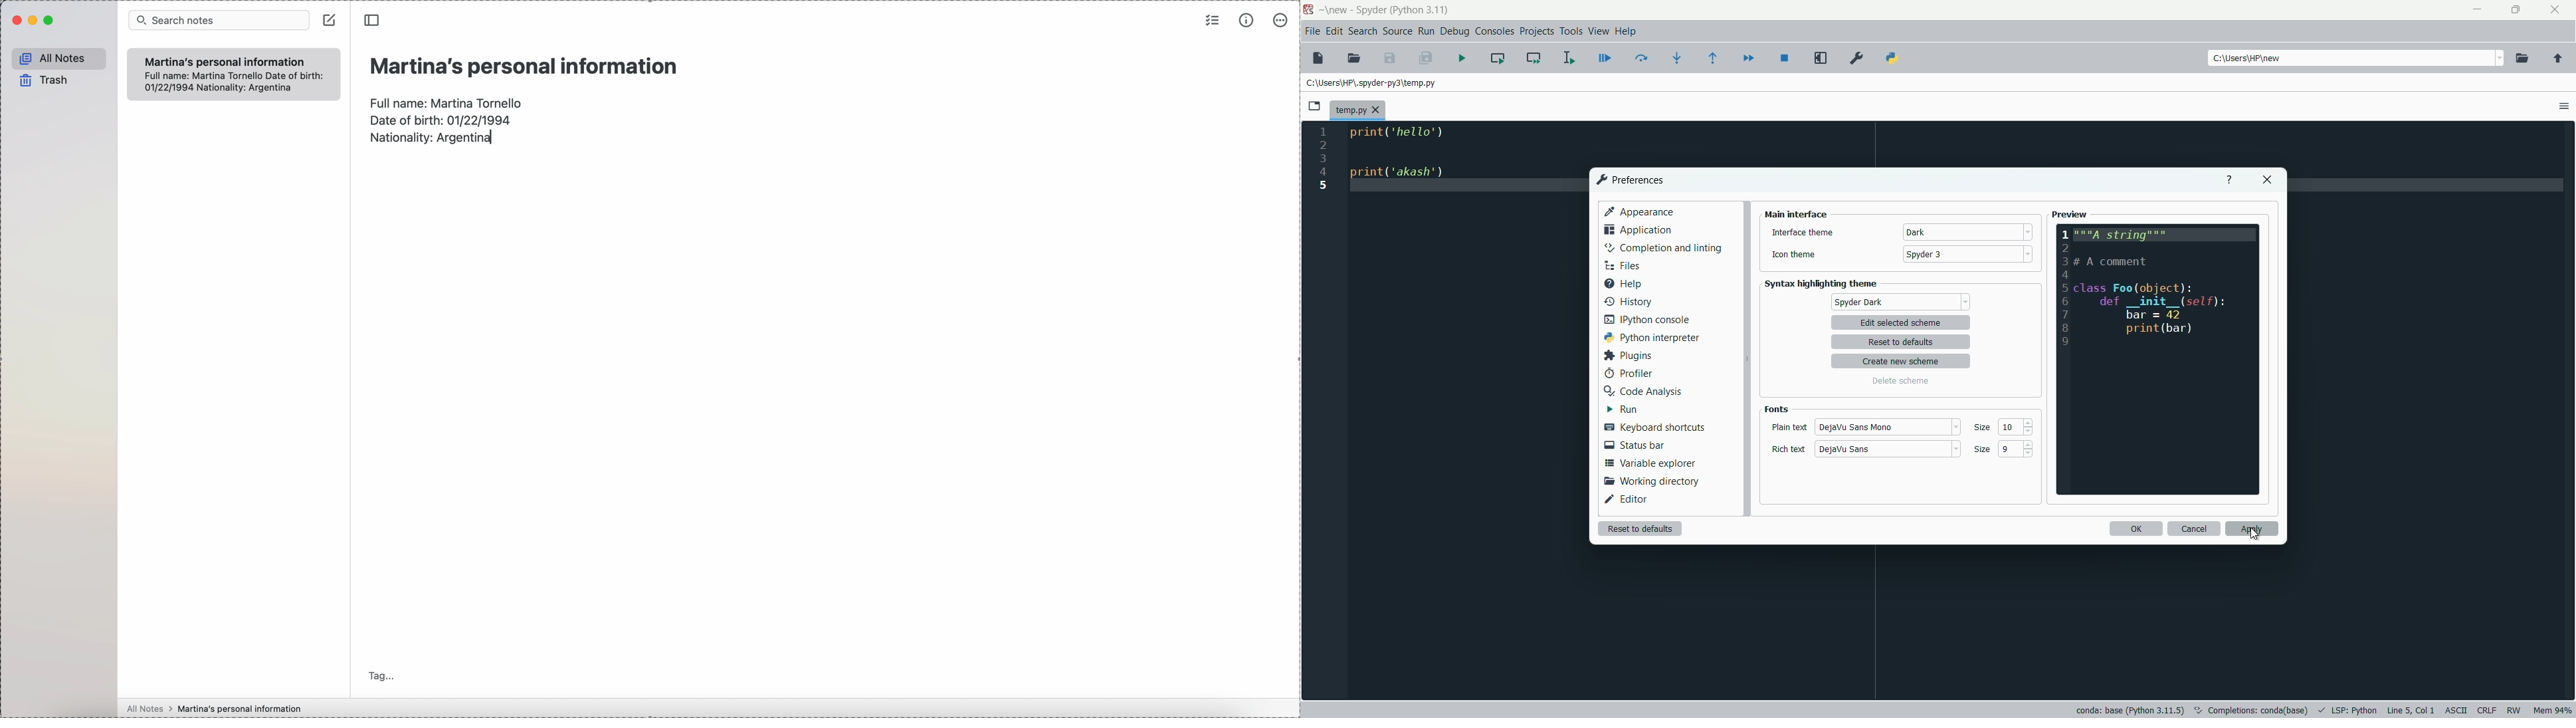 The image size is (2576, 728). What do you see at coordinates (1454, 31) in the screenshot?
I see `debug menu` at bounding box center [1454, 31].